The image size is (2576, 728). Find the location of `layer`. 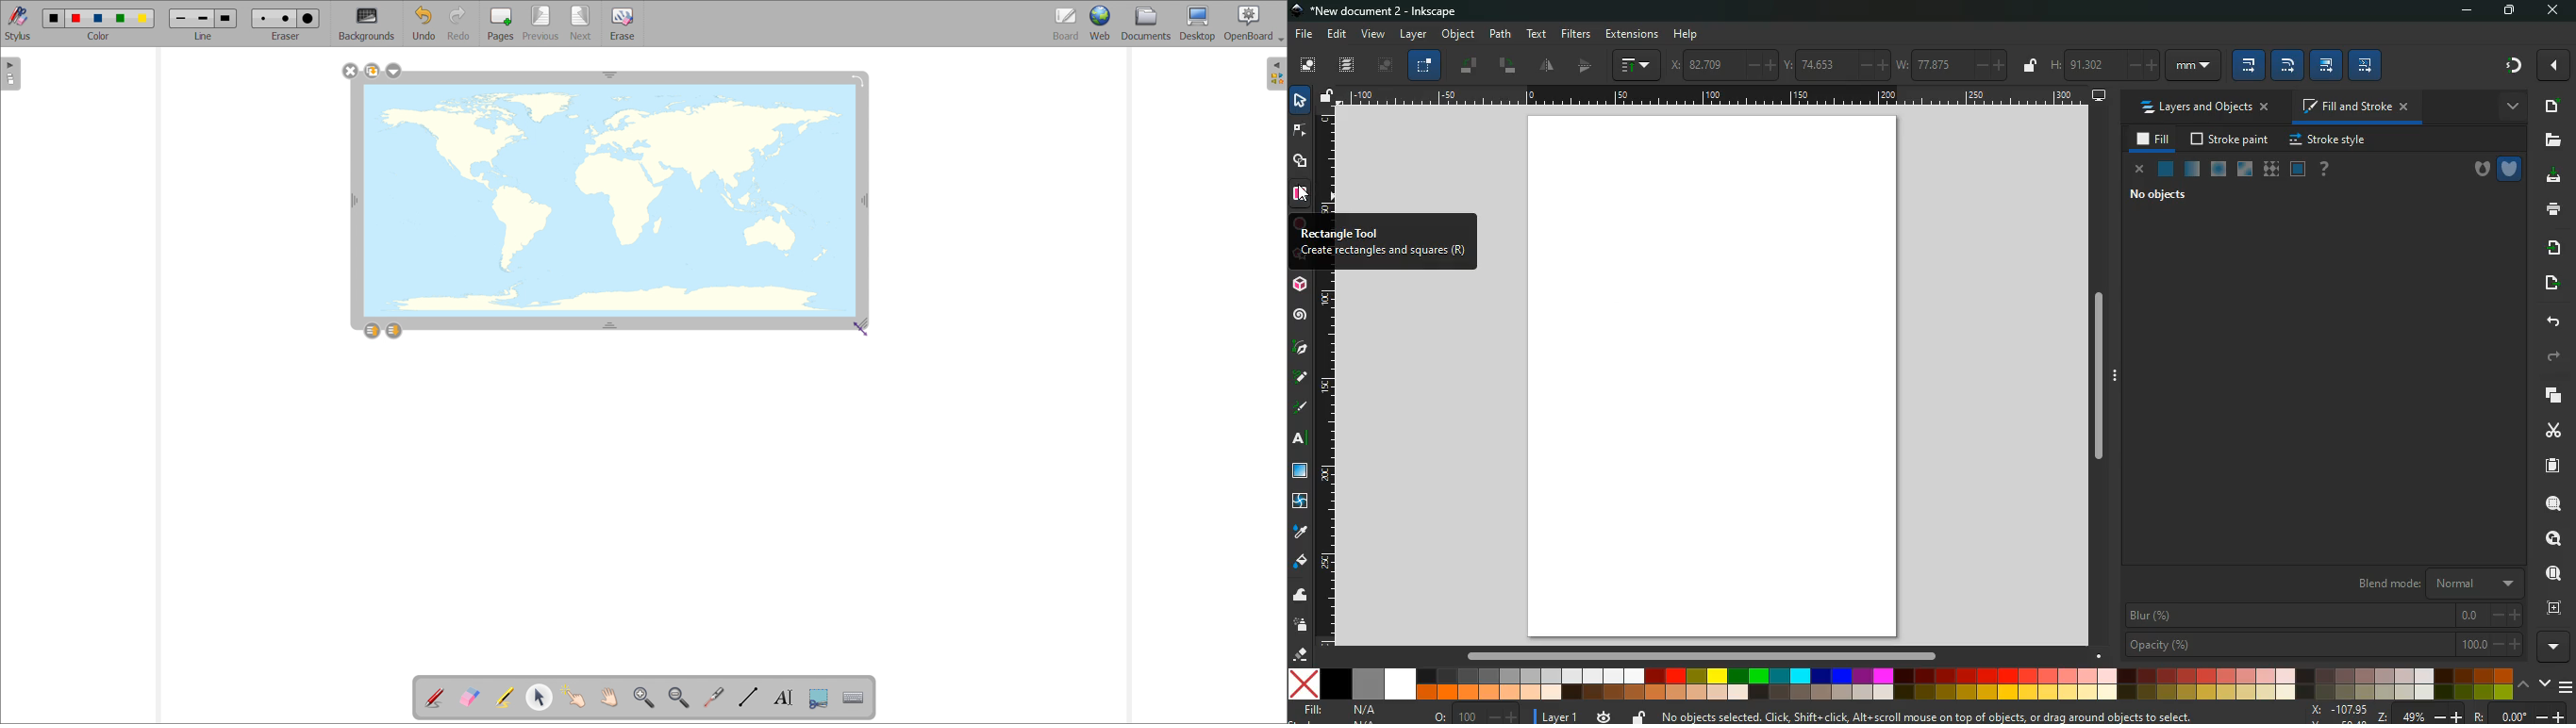

layer is located at coordinates (1557, 716).